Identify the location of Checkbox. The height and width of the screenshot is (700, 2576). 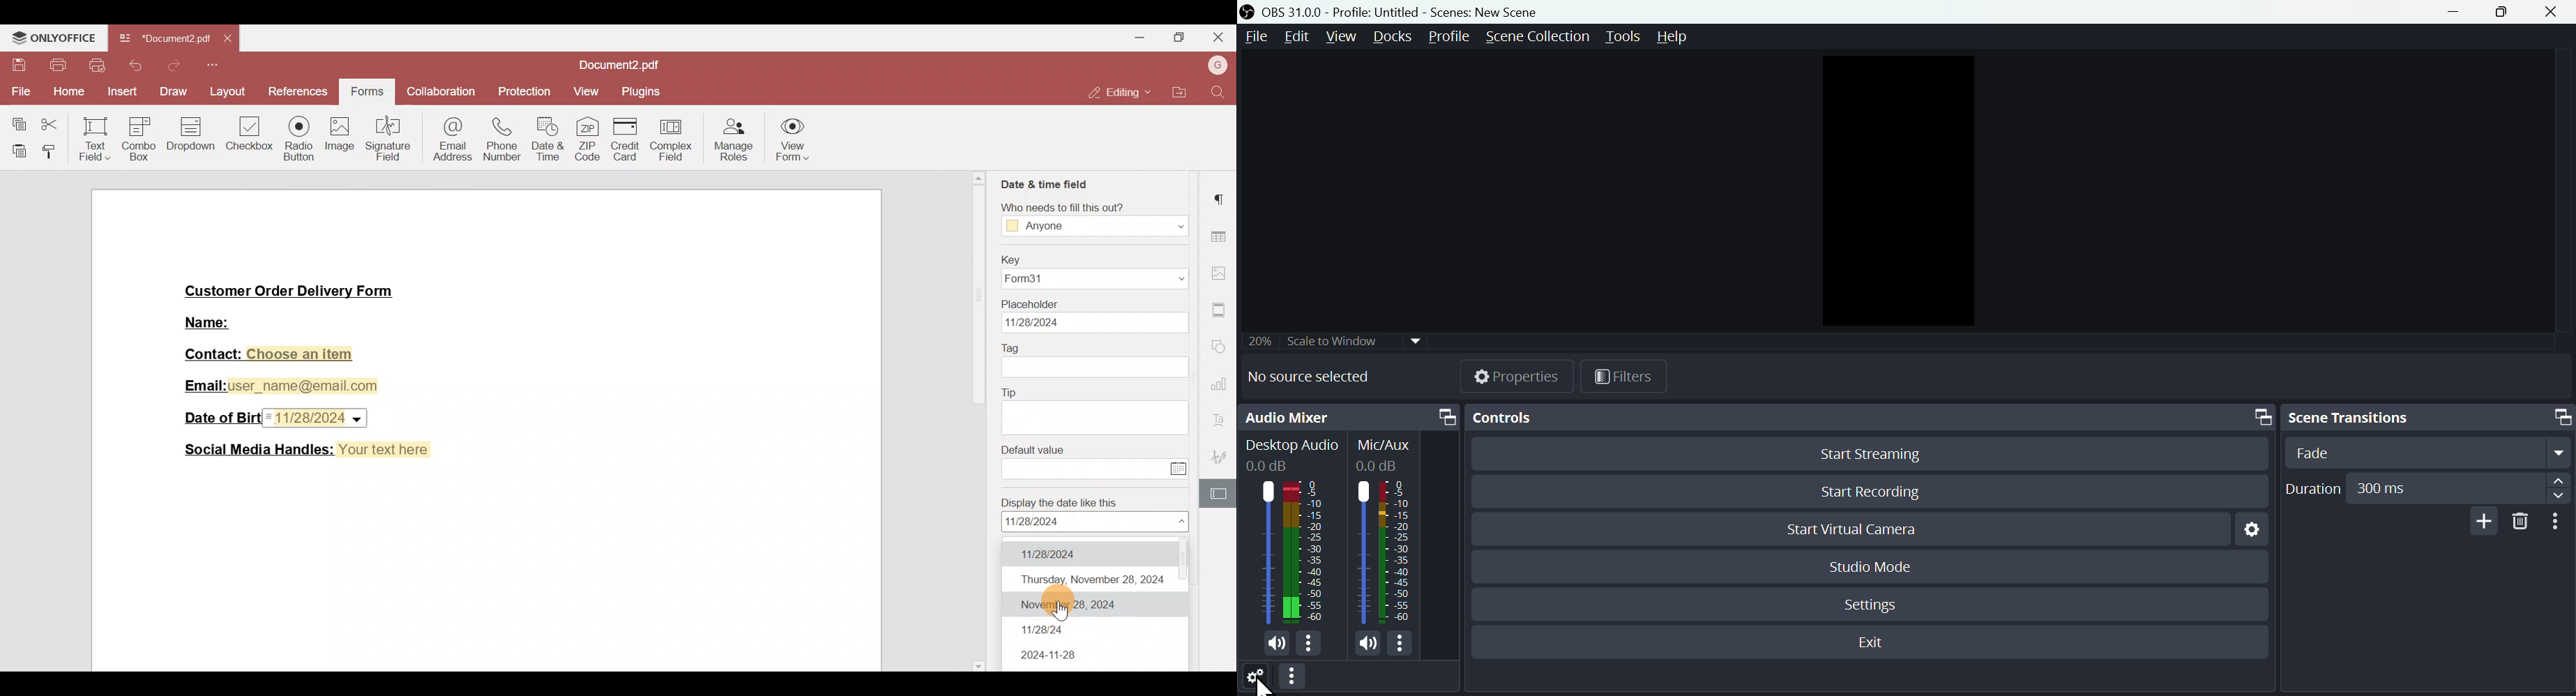
(251, 139).